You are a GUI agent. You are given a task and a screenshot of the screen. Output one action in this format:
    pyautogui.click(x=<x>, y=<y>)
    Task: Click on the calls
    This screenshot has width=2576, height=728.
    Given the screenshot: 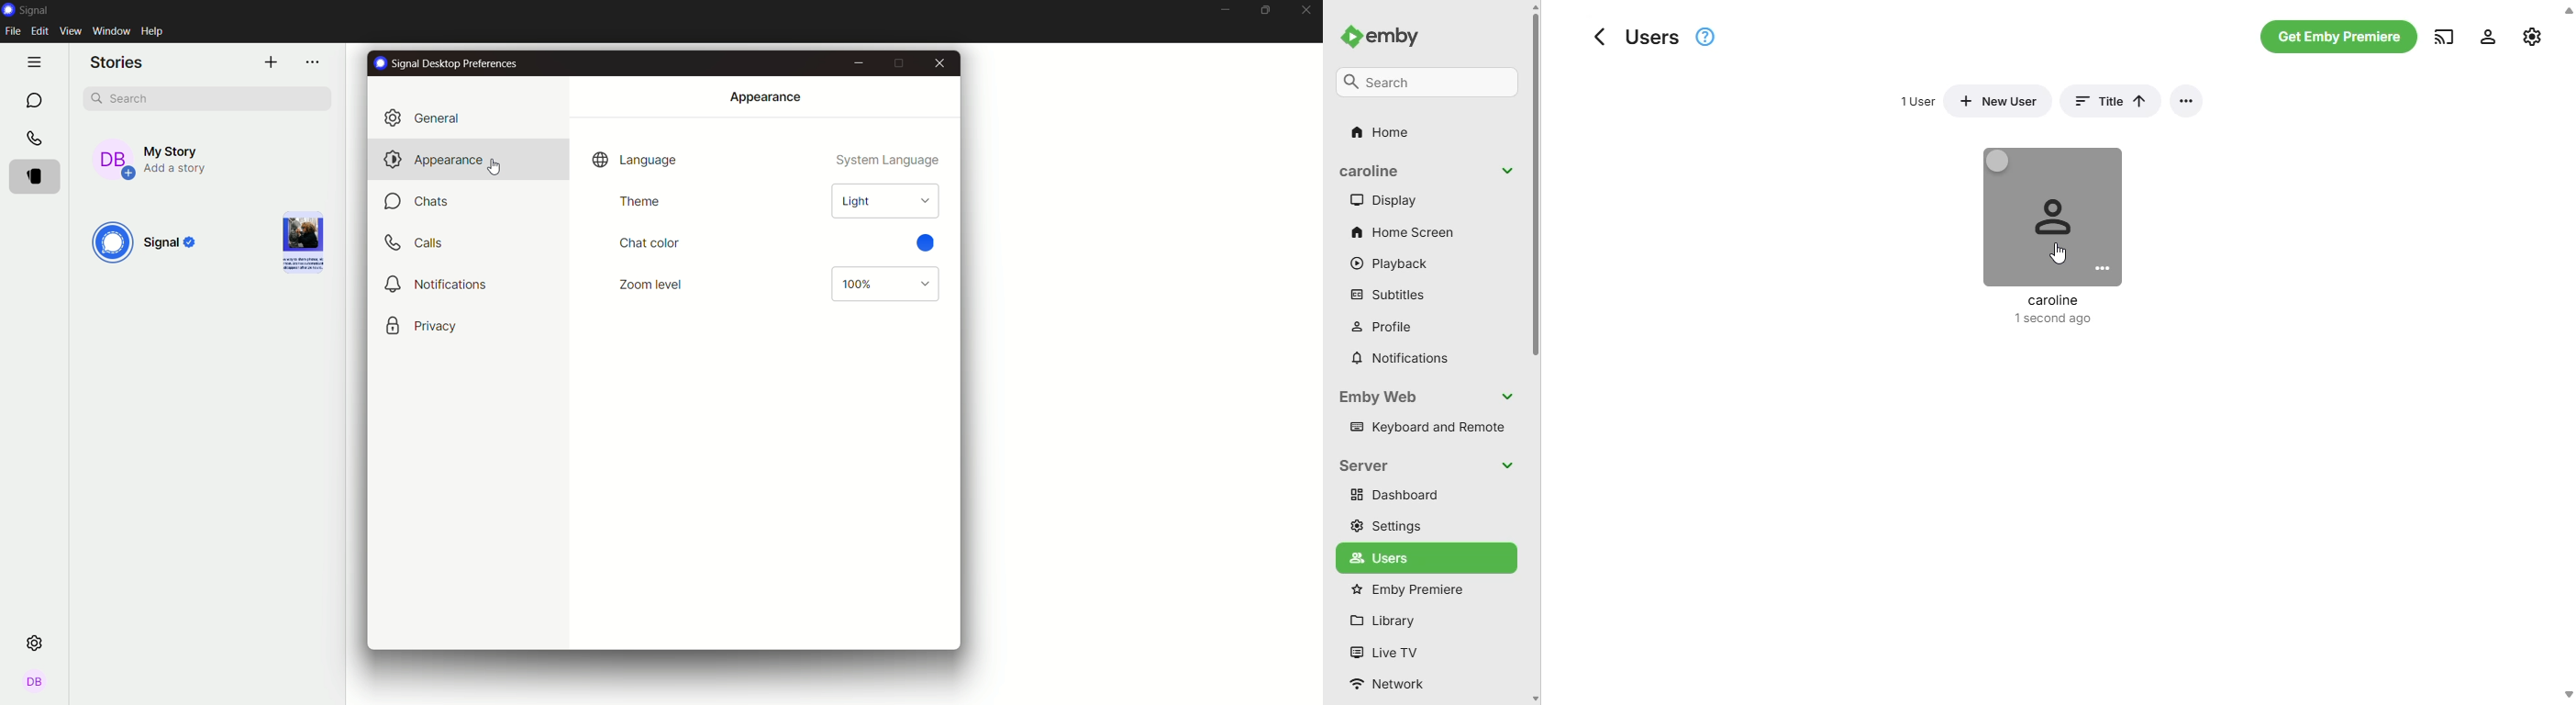 What is the action you would take?
    pyautogui.click(x=35, y=139)
    